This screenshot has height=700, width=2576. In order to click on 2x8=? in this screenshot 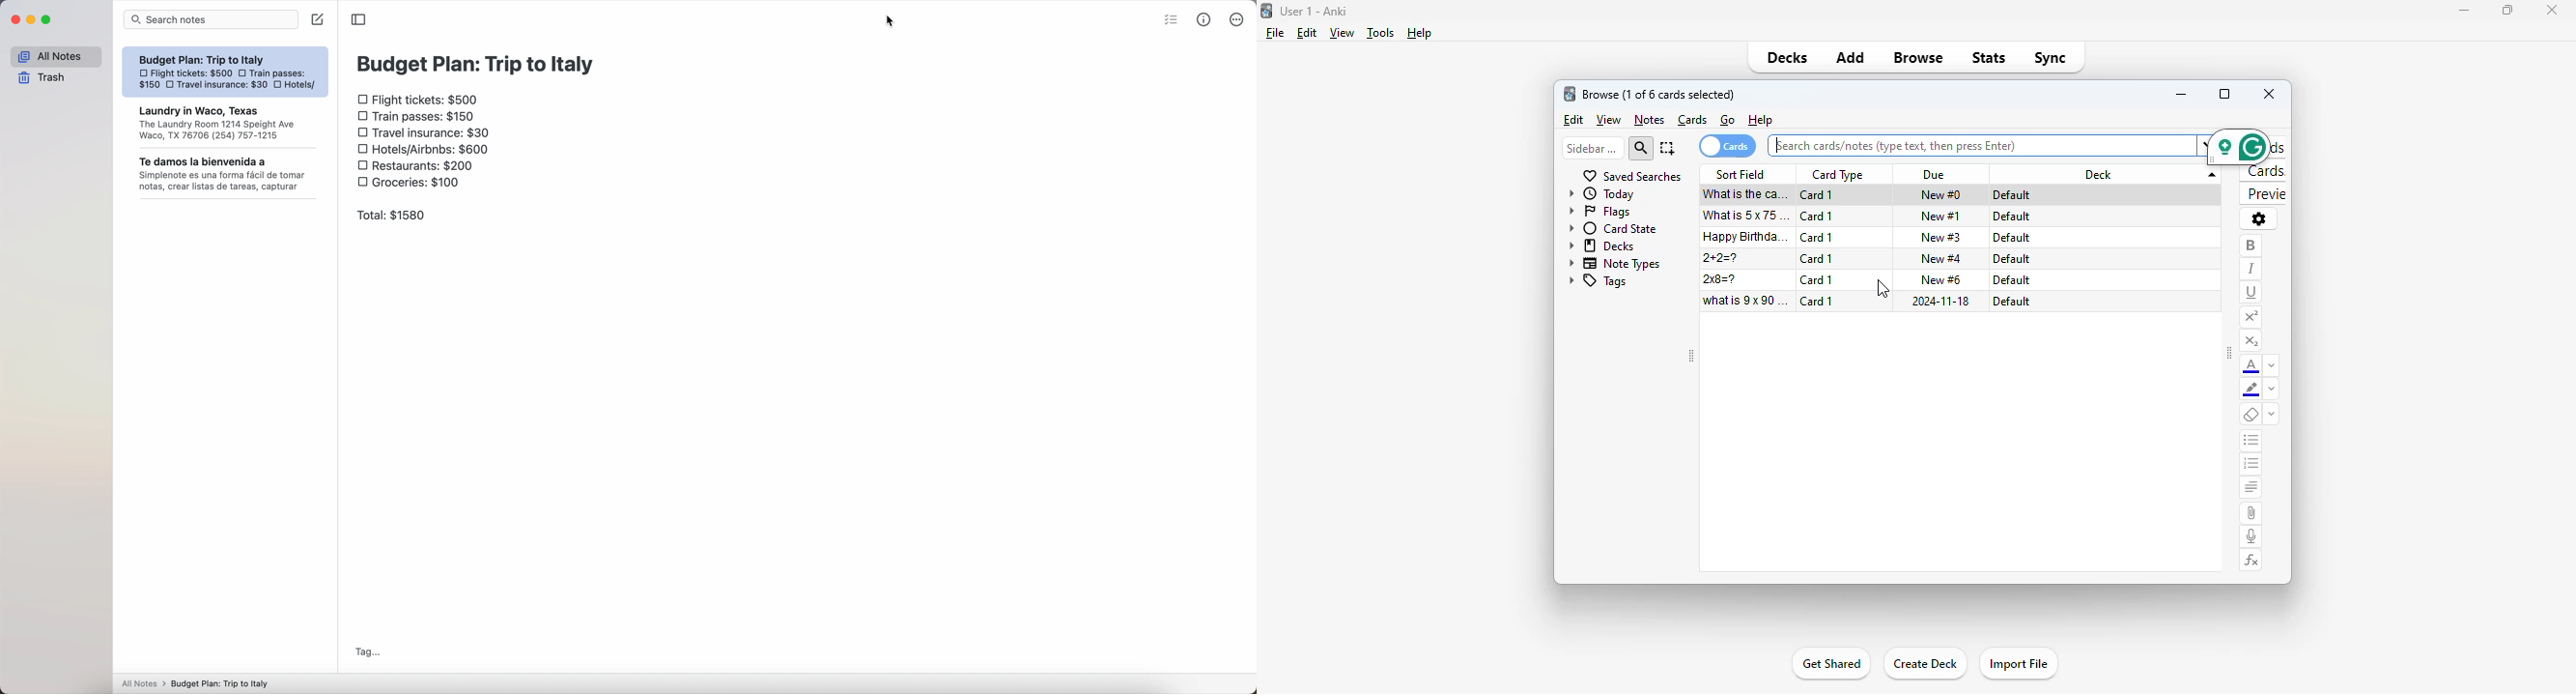, I will do `click(1722, 279)`.